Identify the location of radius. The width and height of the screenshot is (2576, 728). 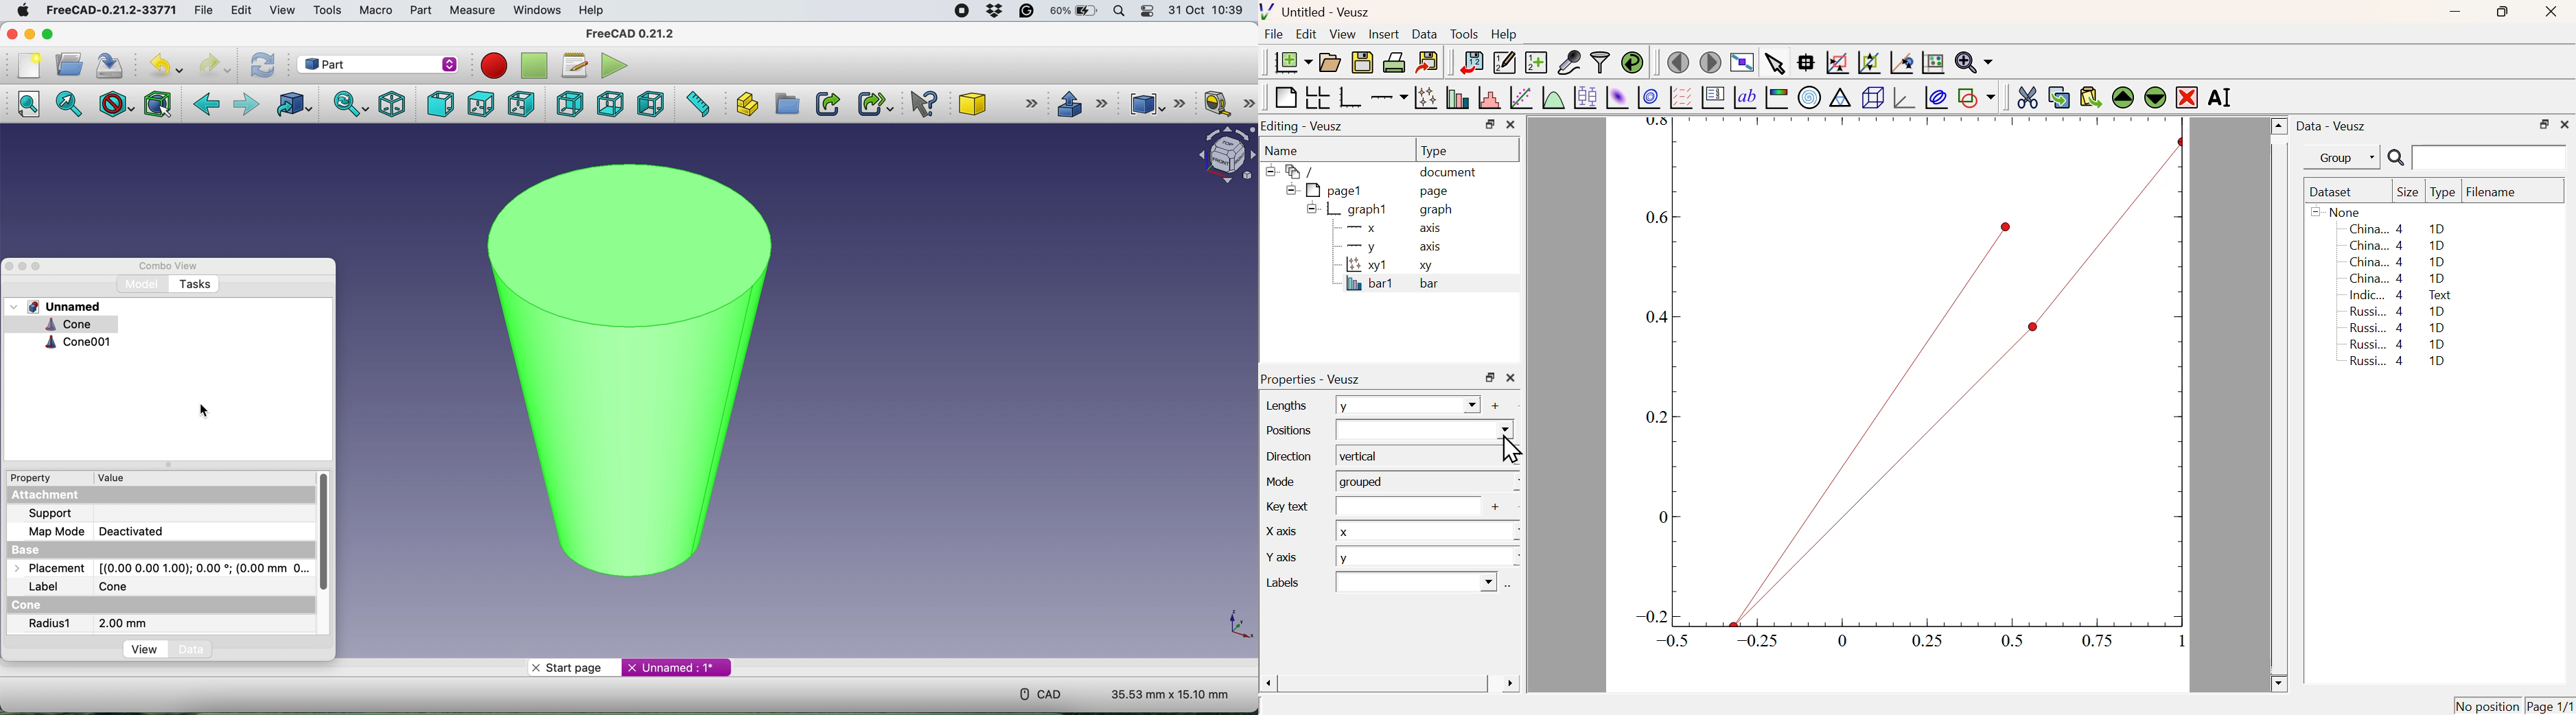
(51, 625).